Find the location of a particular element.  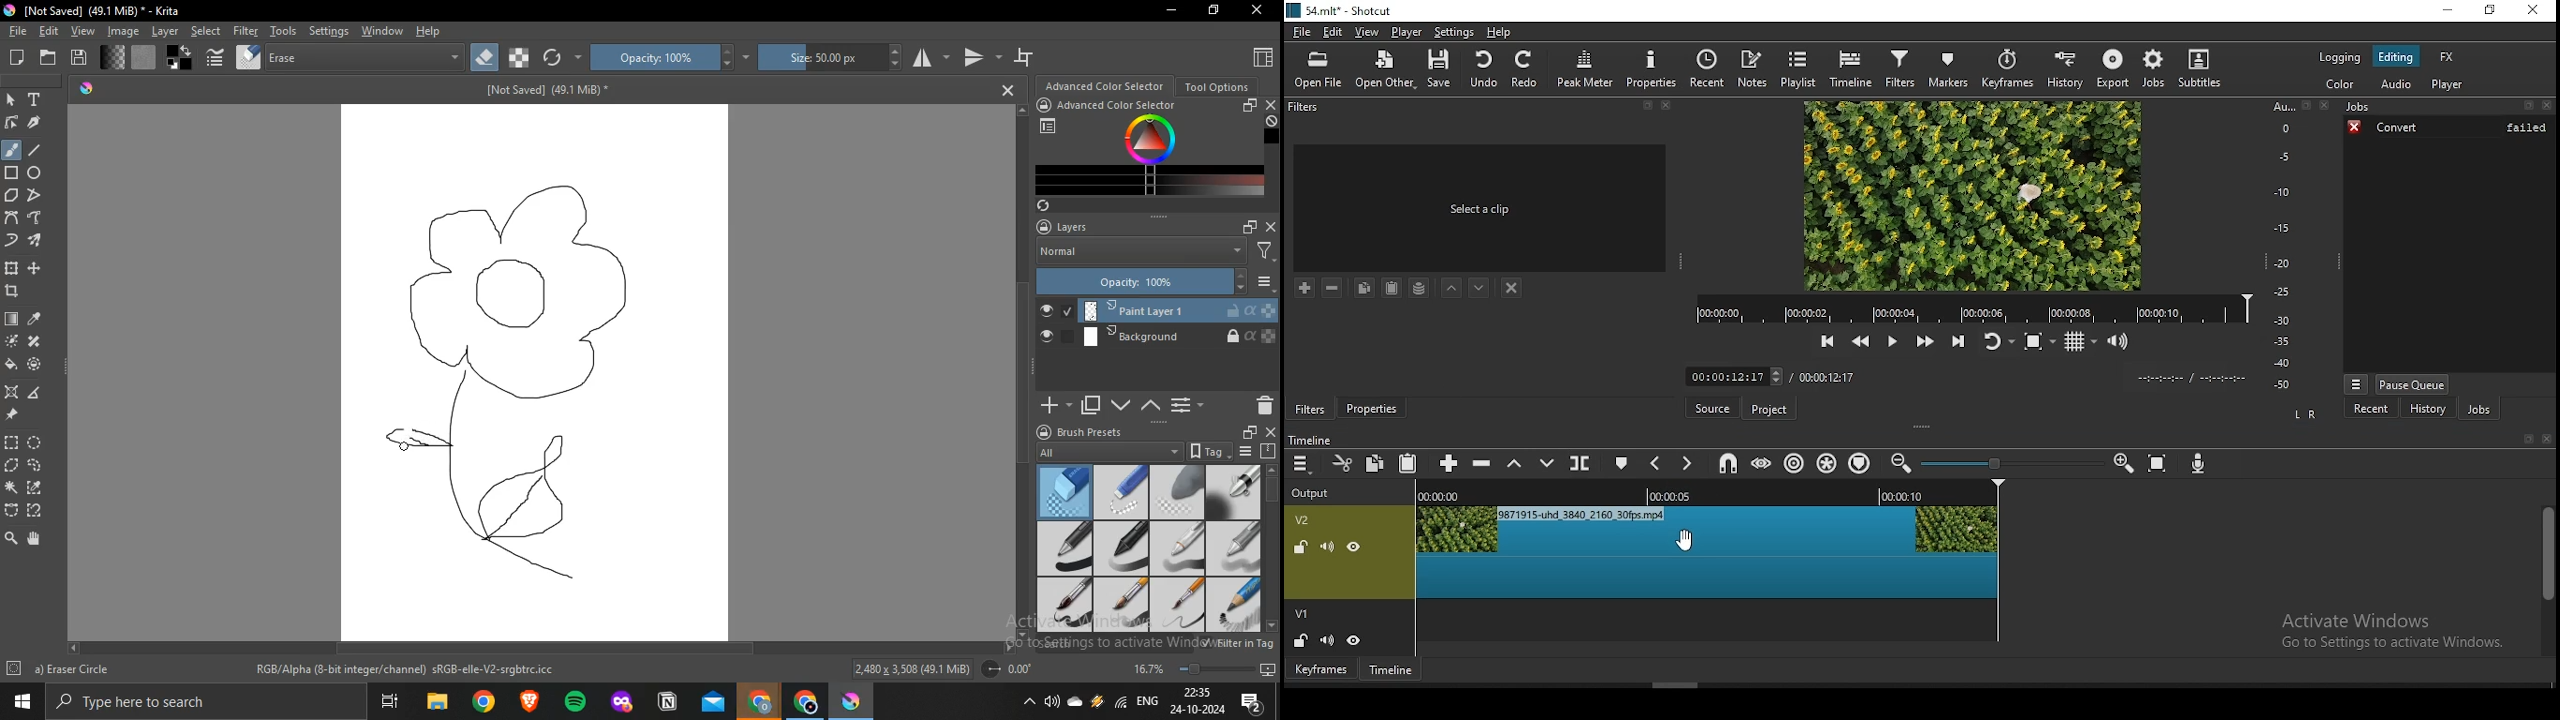

layer is located at coordinates (162, 32).